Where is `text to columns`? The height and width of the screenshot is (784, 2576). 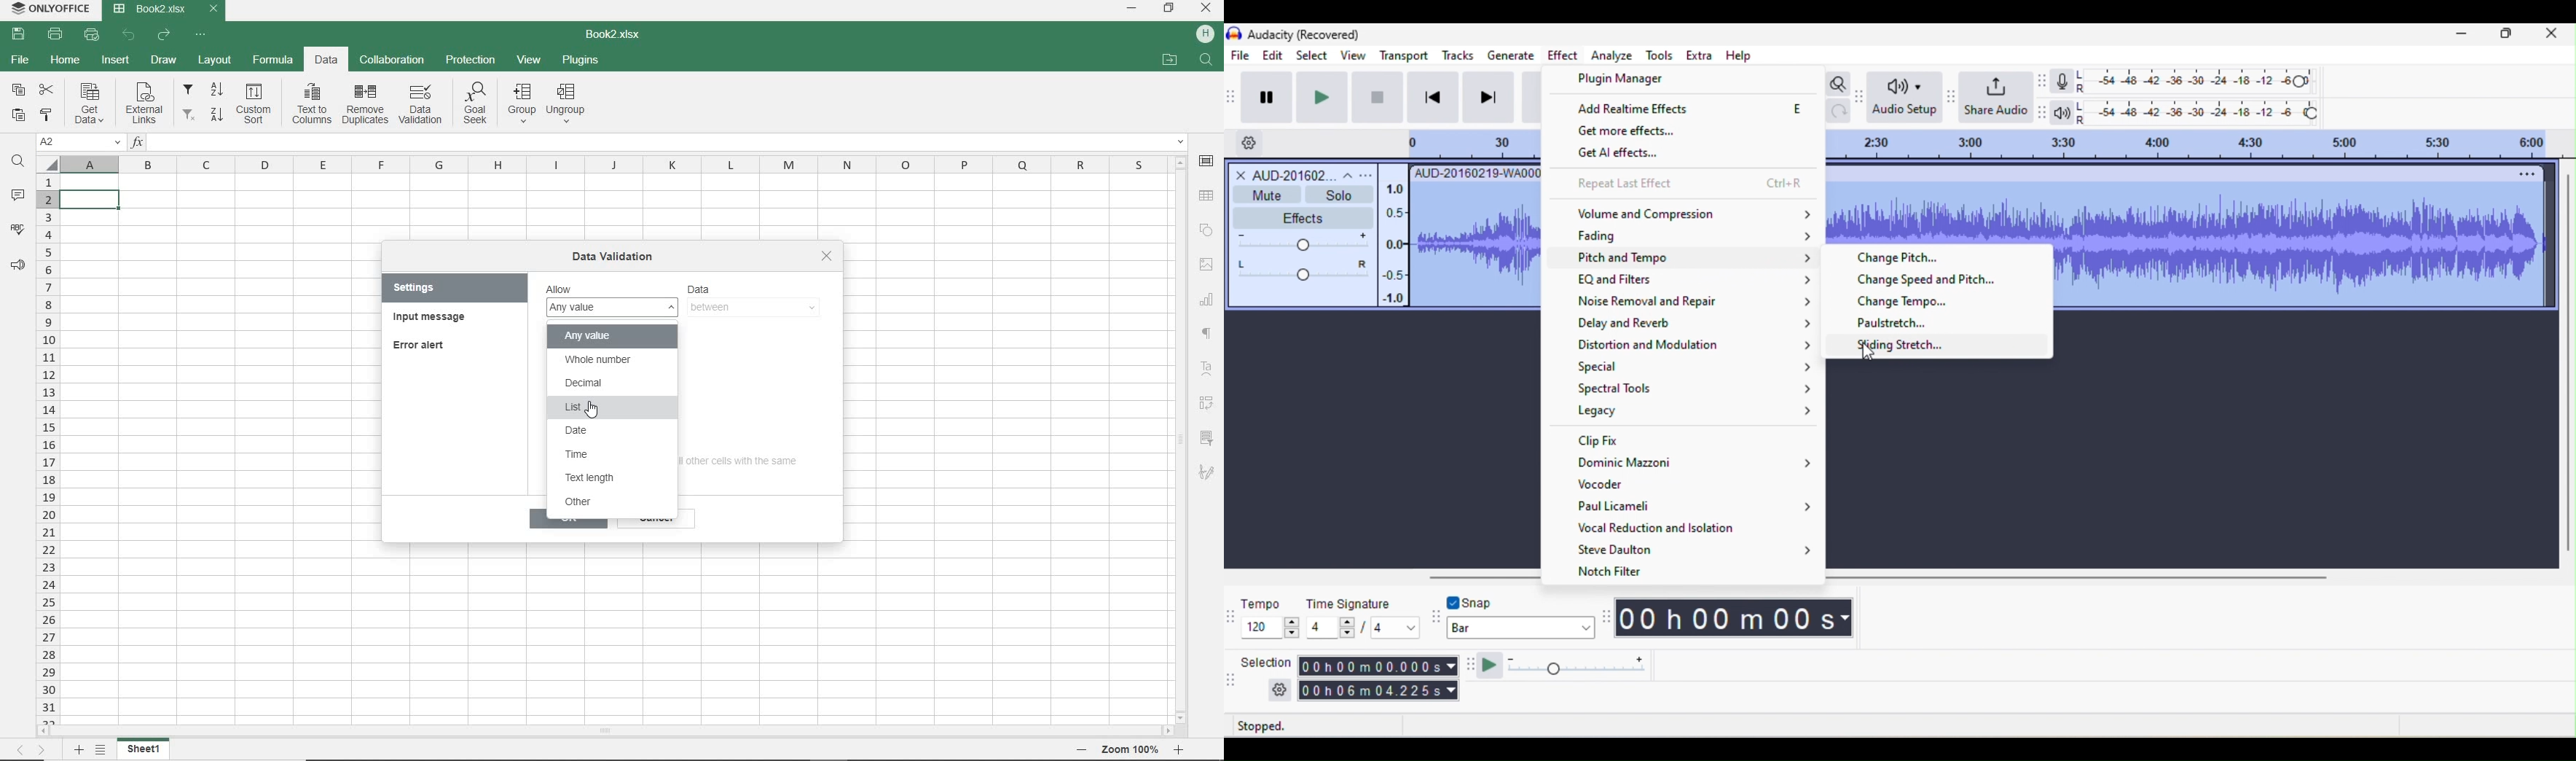 text to columns is located at coordinates (313, 103).